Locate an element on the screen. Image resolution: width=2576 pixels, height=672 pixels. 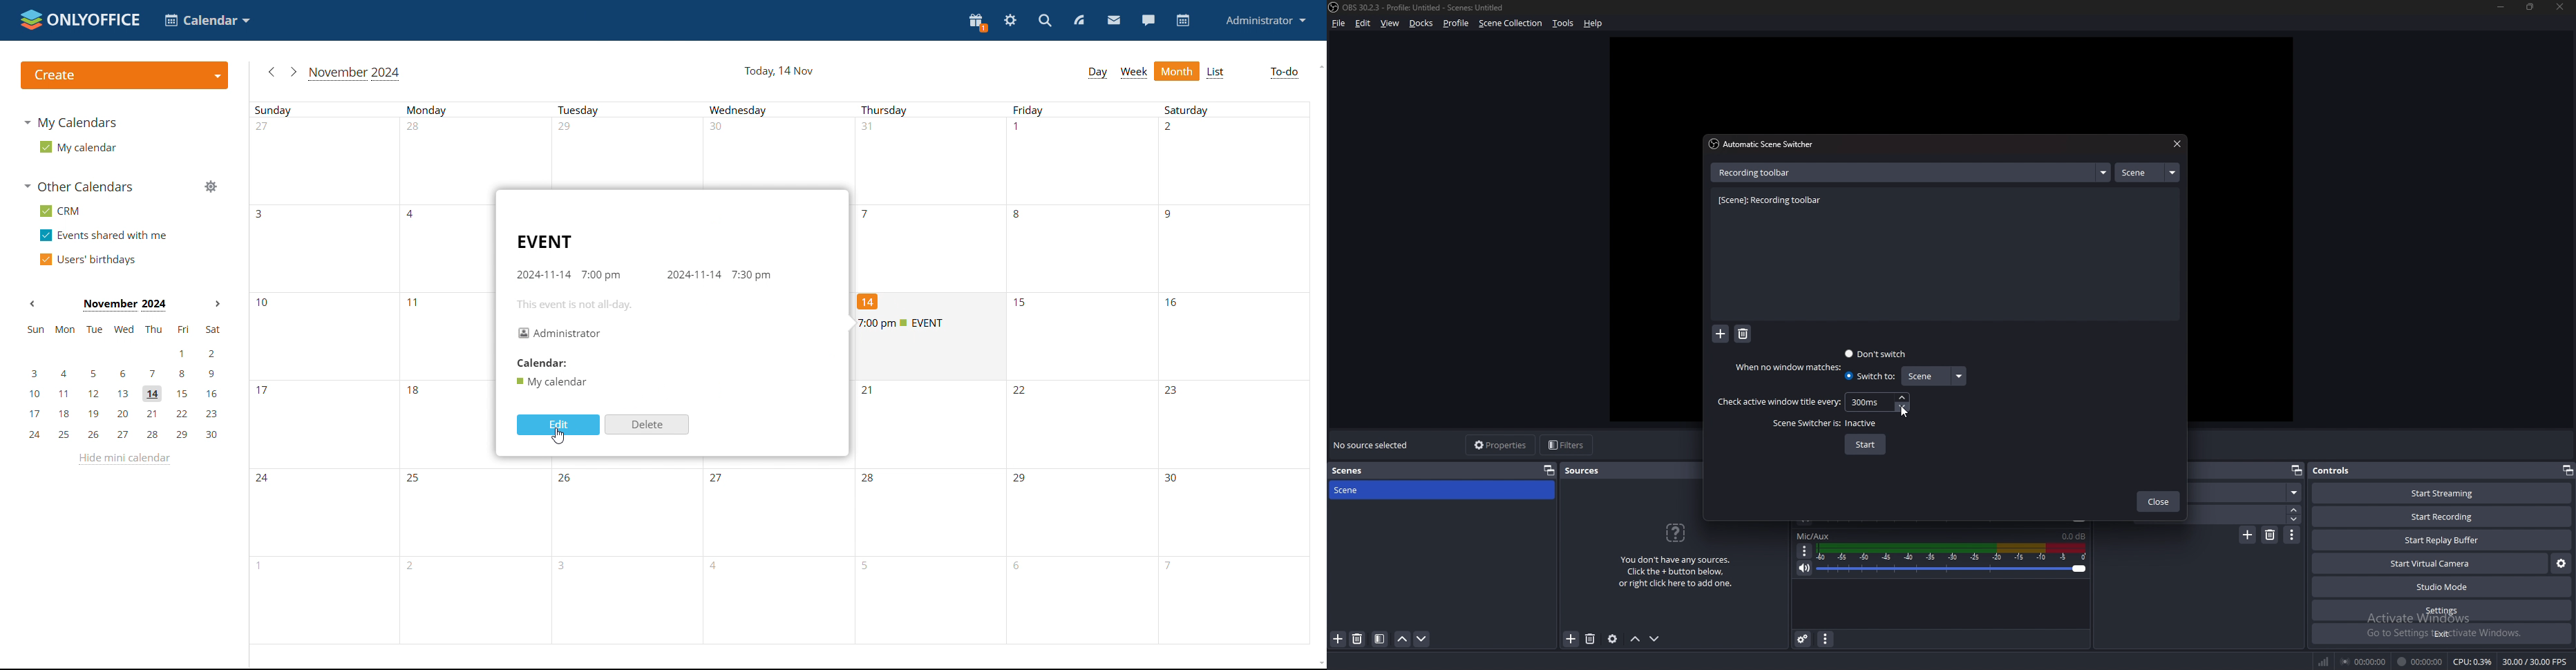
profile is located at coordinates (1456, 23).